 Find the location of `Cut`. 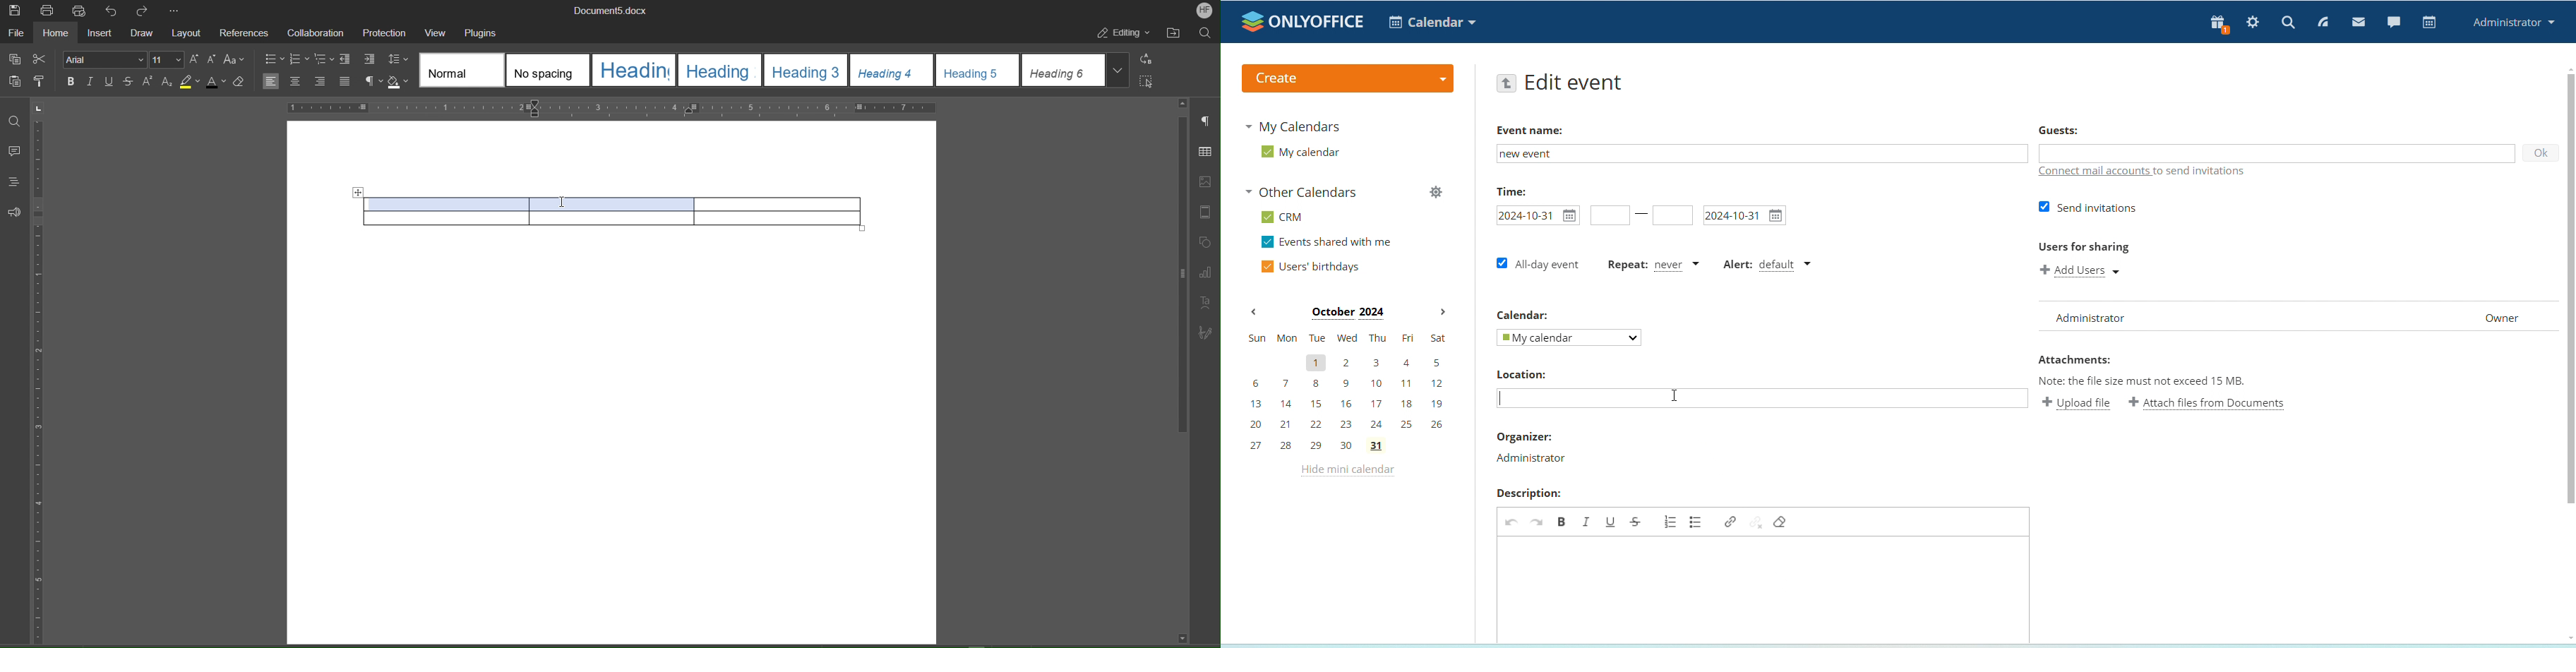

Cut is located at coordinates (41, 57).